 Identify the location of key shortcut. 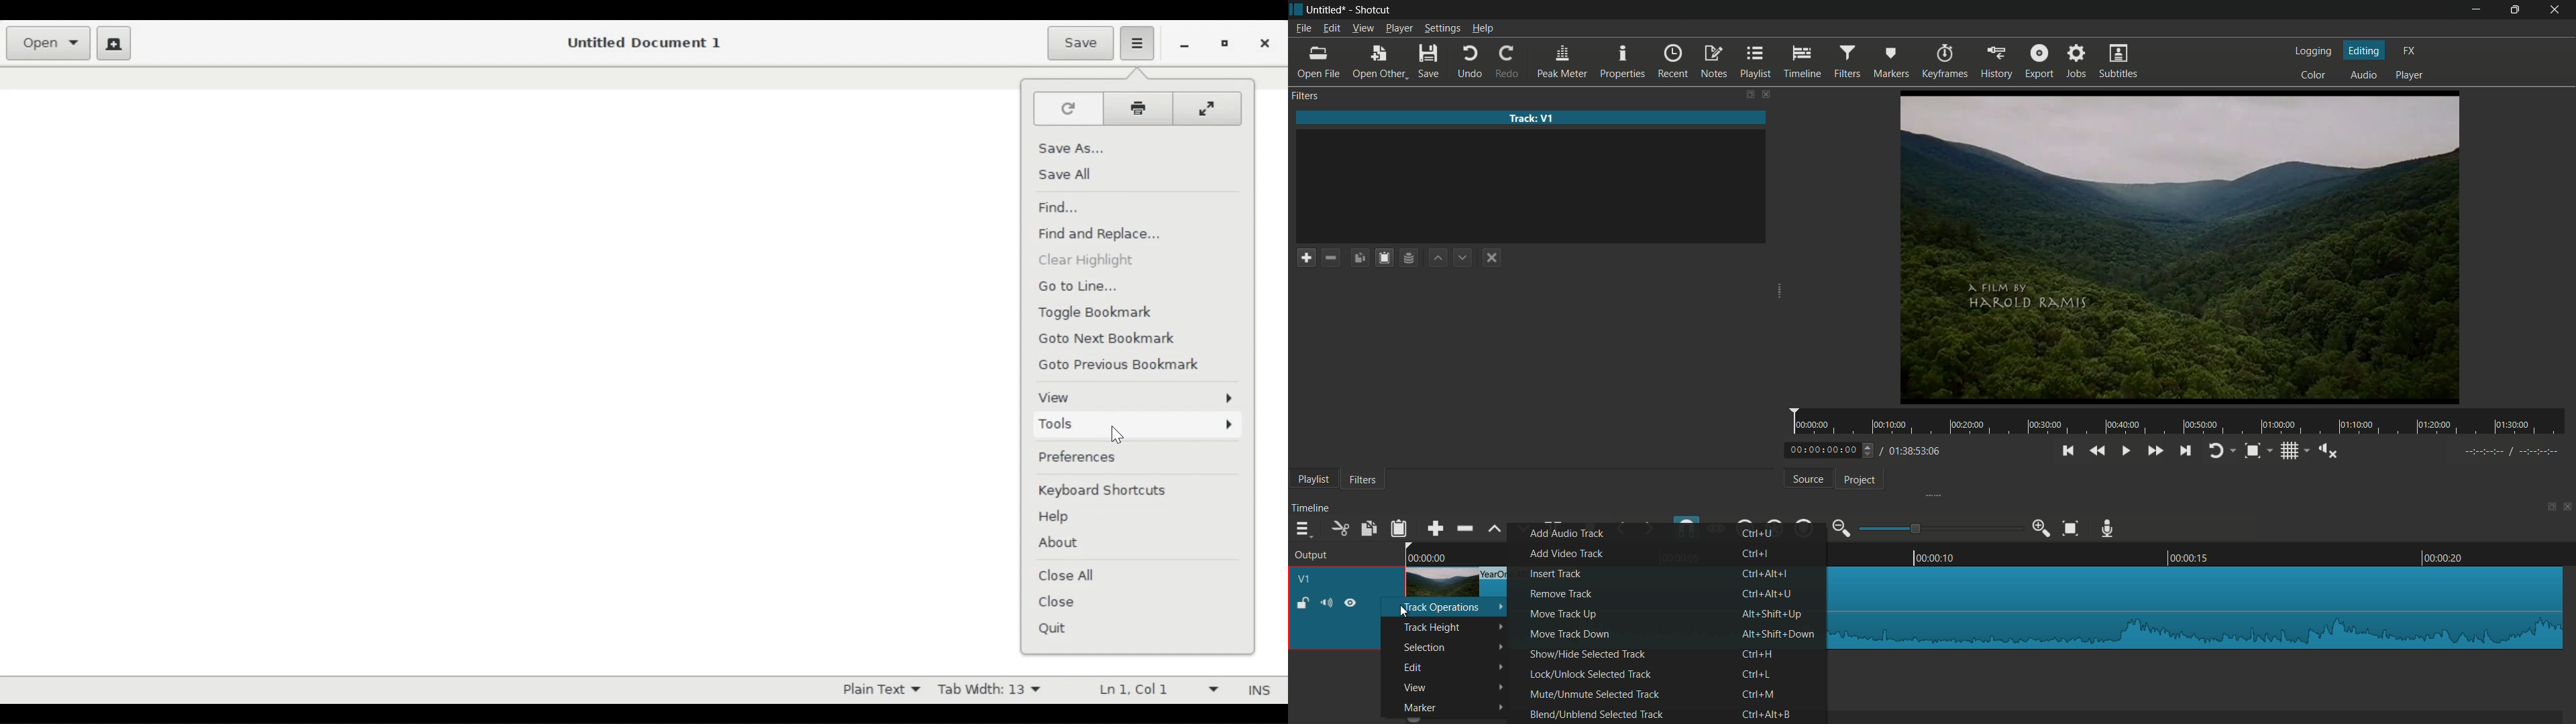
(1770, 593).